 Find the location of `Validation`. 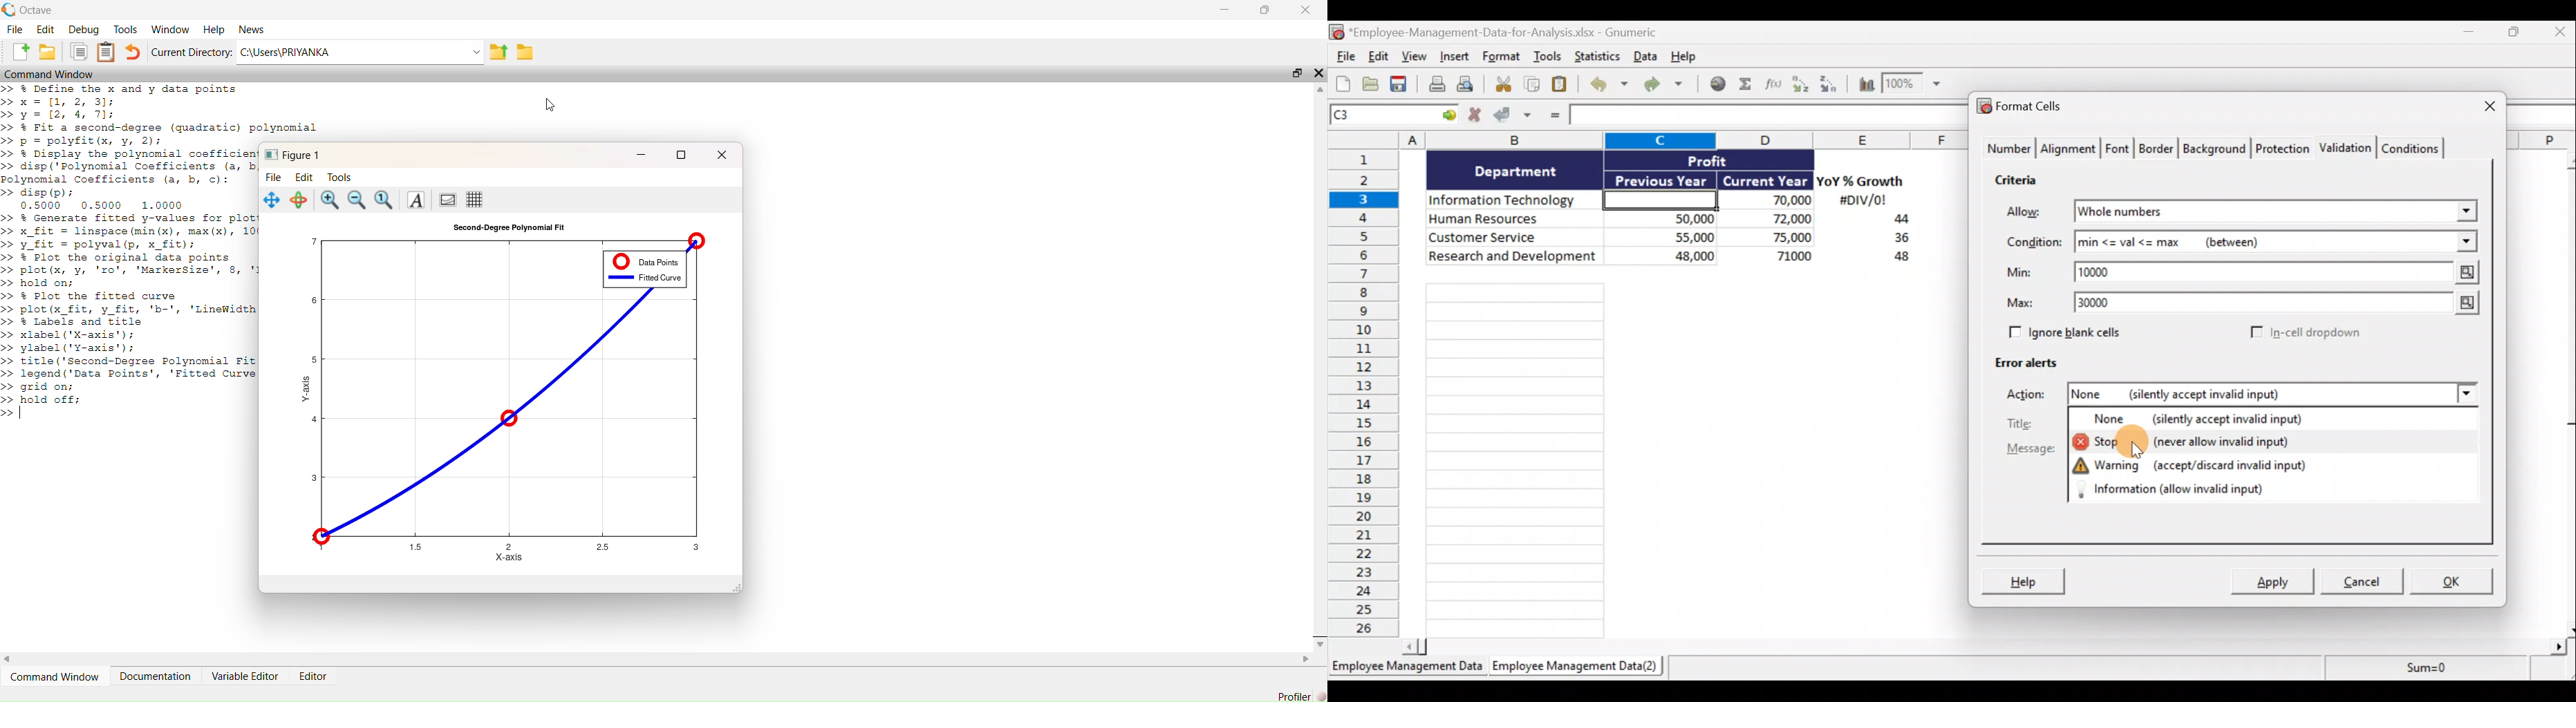

Validation is located at coordinates (2347, 146).